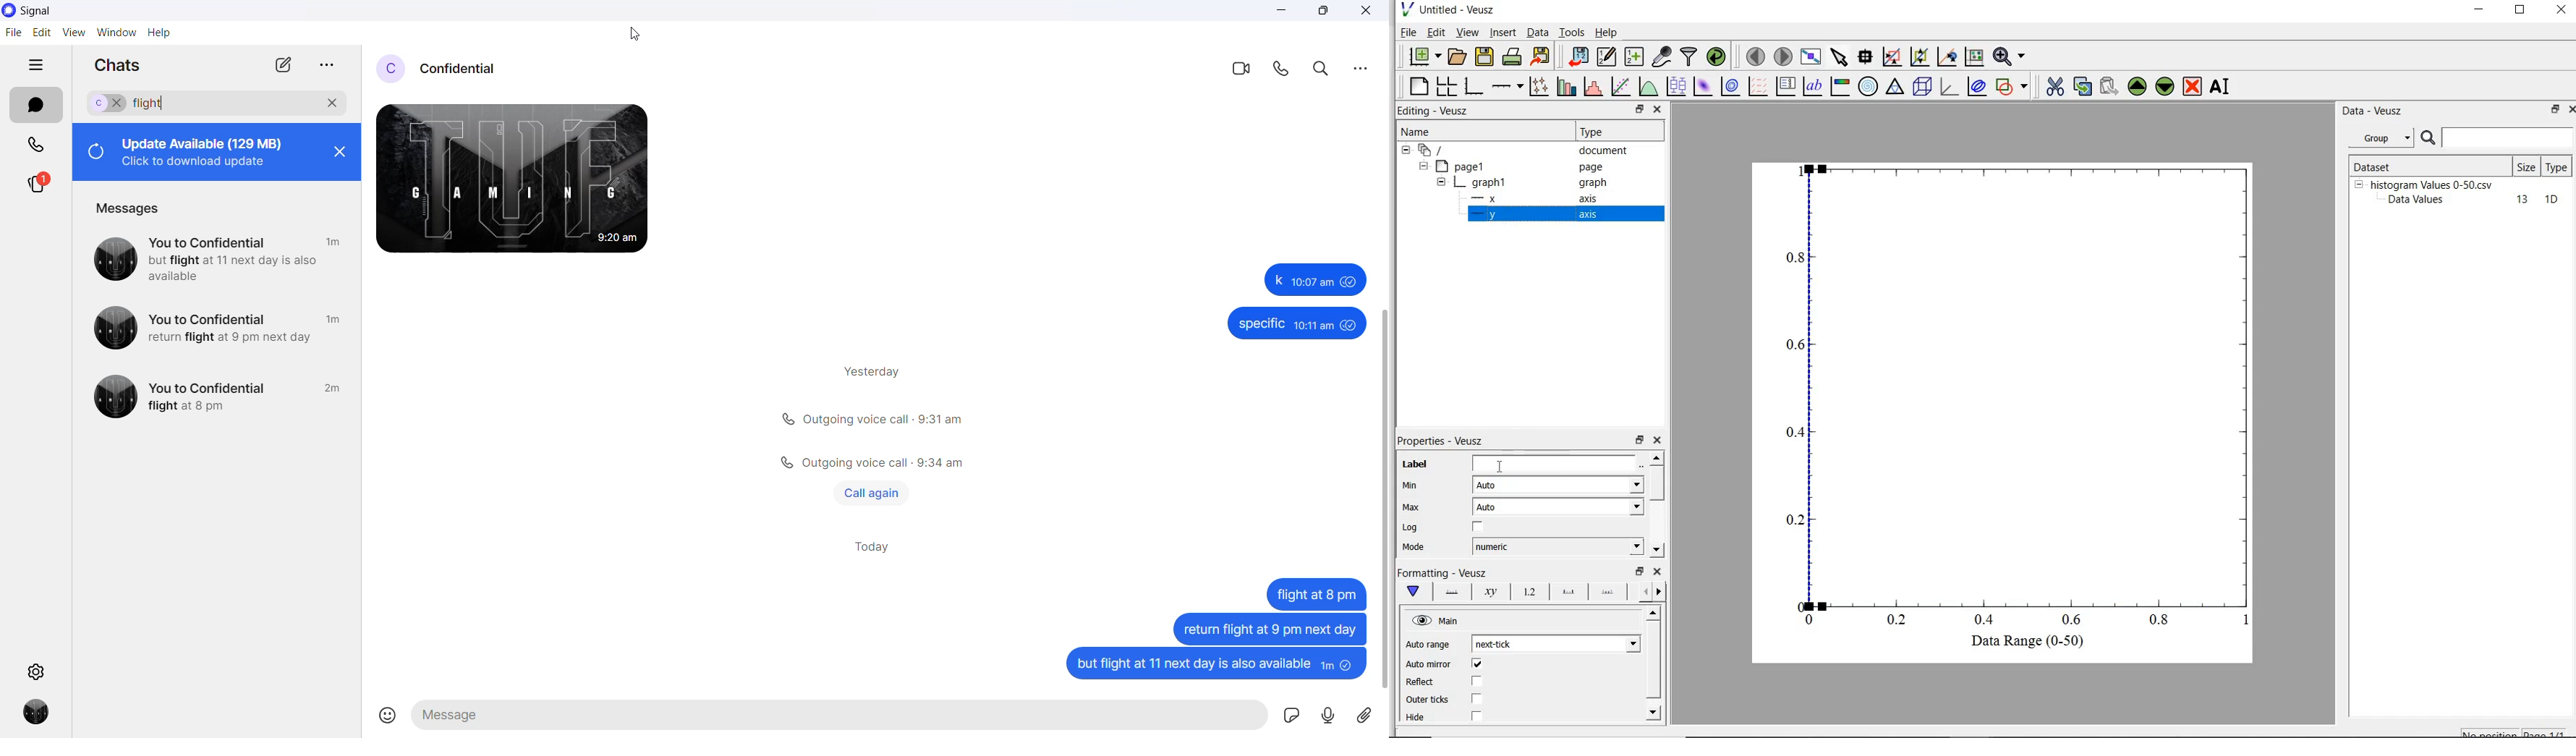 The image size is (2576, 756). Describe the element at coordinates (1919, 57) in the screenshot. I see `click or draw a rectangle to zoom on graph axes` at that location.